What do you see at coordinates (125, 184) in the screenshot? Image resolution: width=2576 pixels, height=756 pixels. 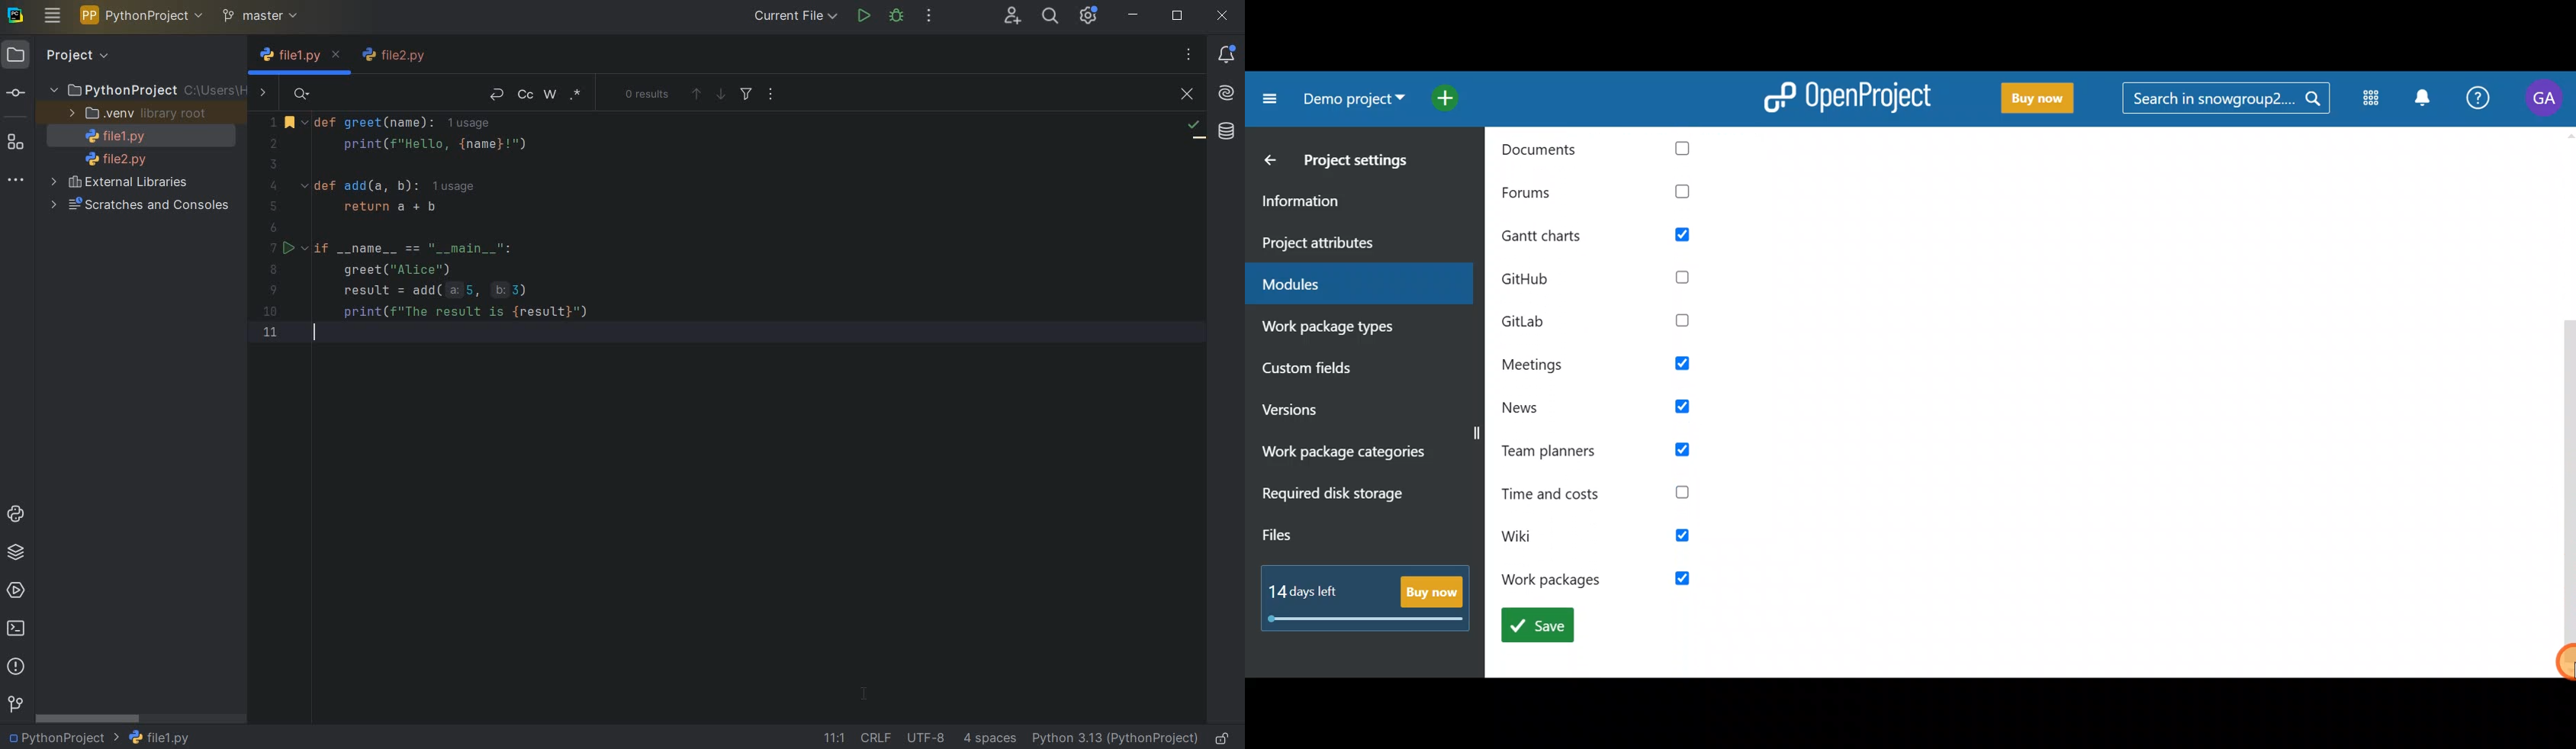 I see `EXTERNAL LIBRARIES` at bounding box center [125, 184].